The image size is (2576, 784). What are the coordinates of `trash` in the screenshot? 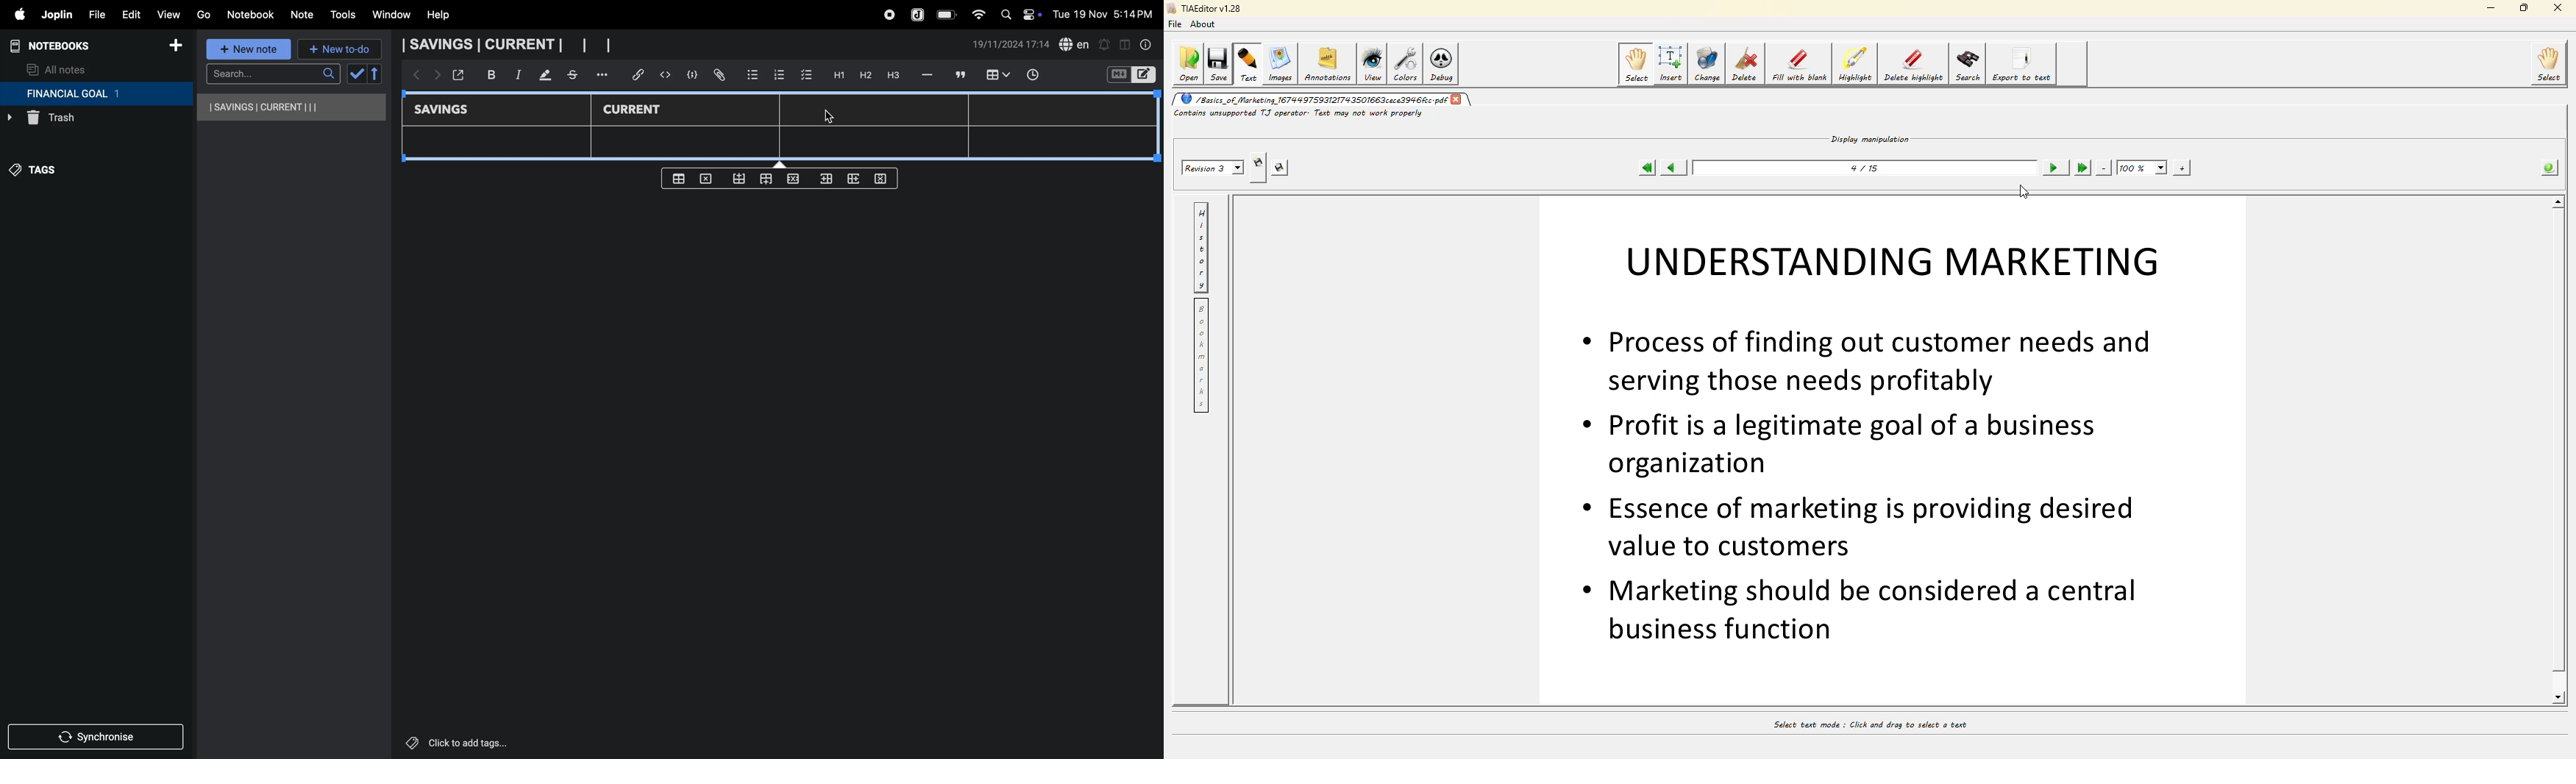 It's located at (76, 120).